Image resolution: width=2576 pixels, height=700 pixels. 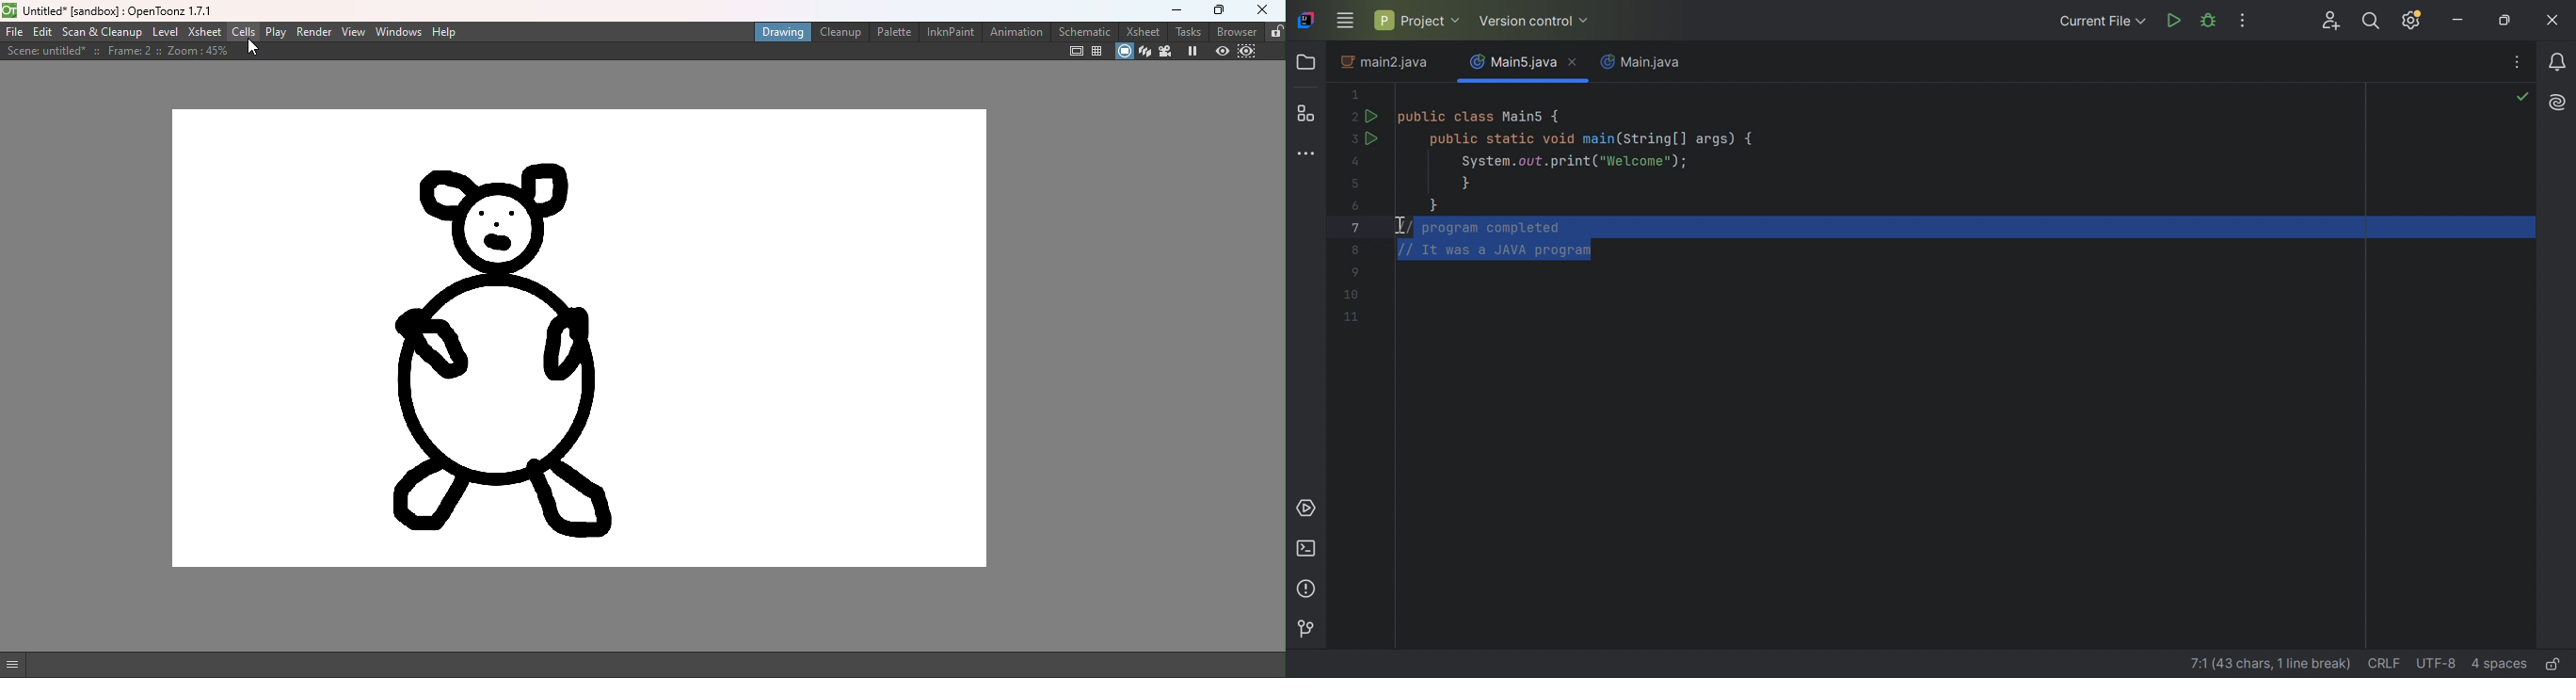 What do you see at coordinates (1275, 31) in the screenshot?
I see `Rooms tab` at bounding box center [1275, 31].